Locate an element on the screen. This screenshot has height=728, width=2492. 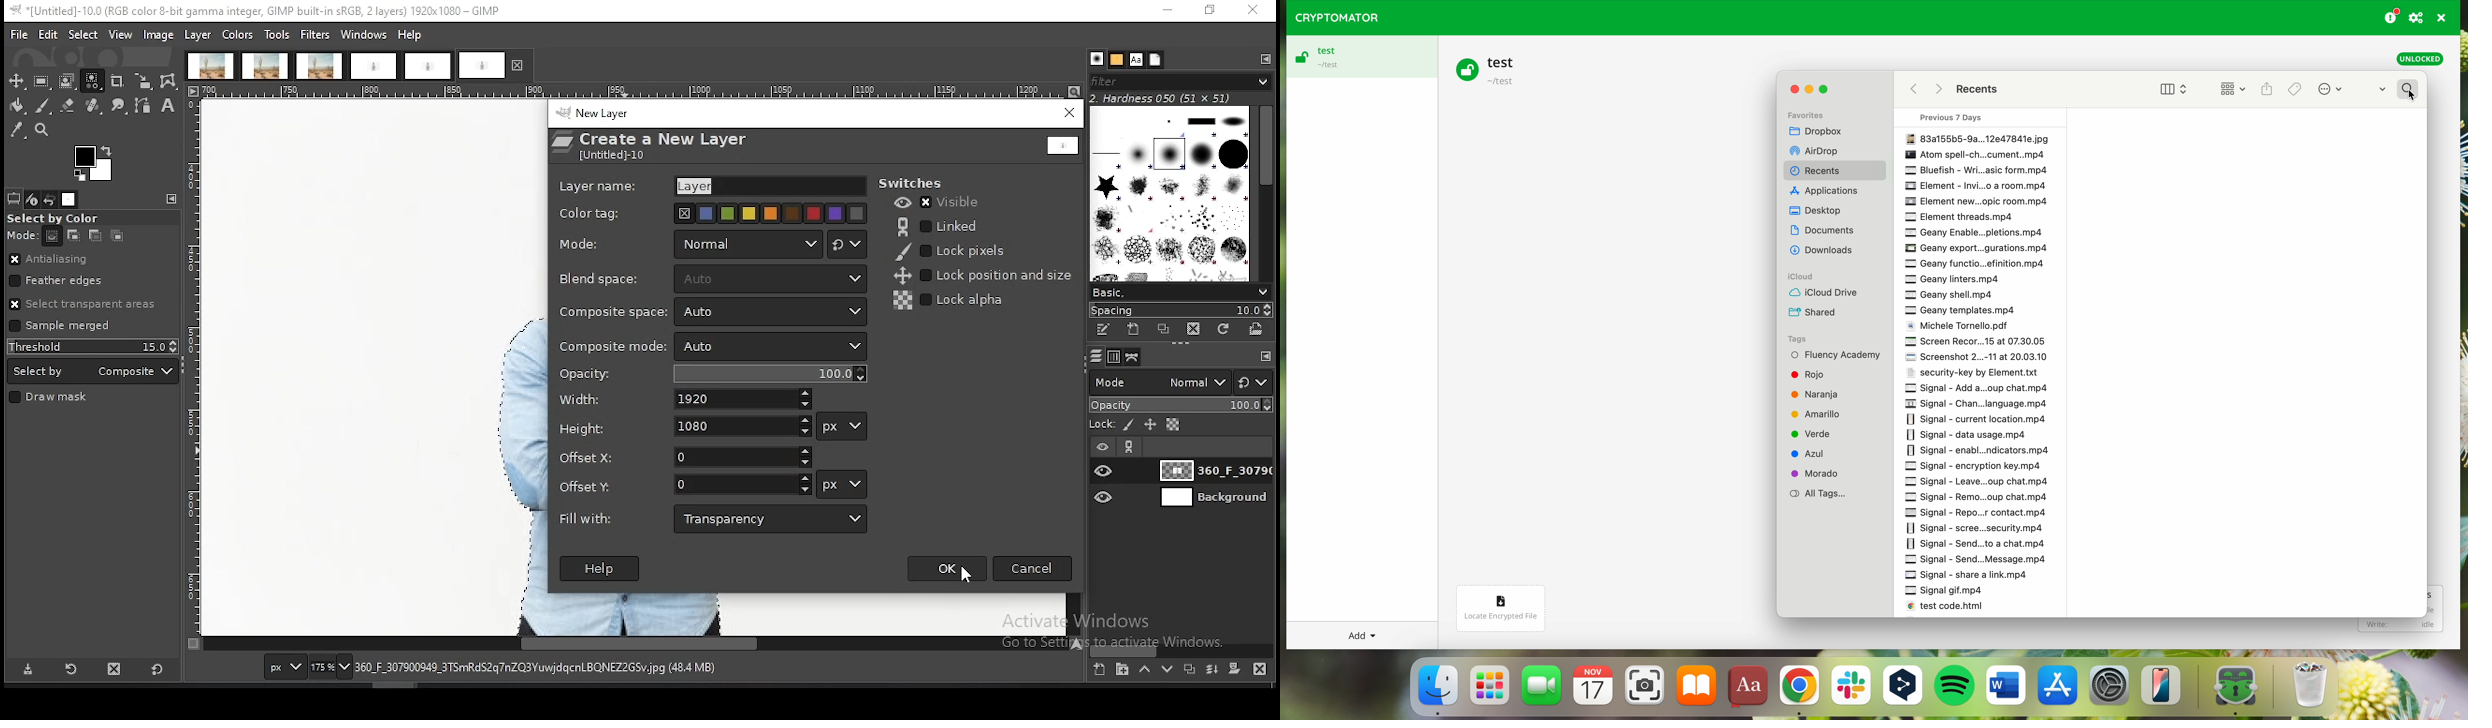
lock pixels is located at coordinates (956, 251).